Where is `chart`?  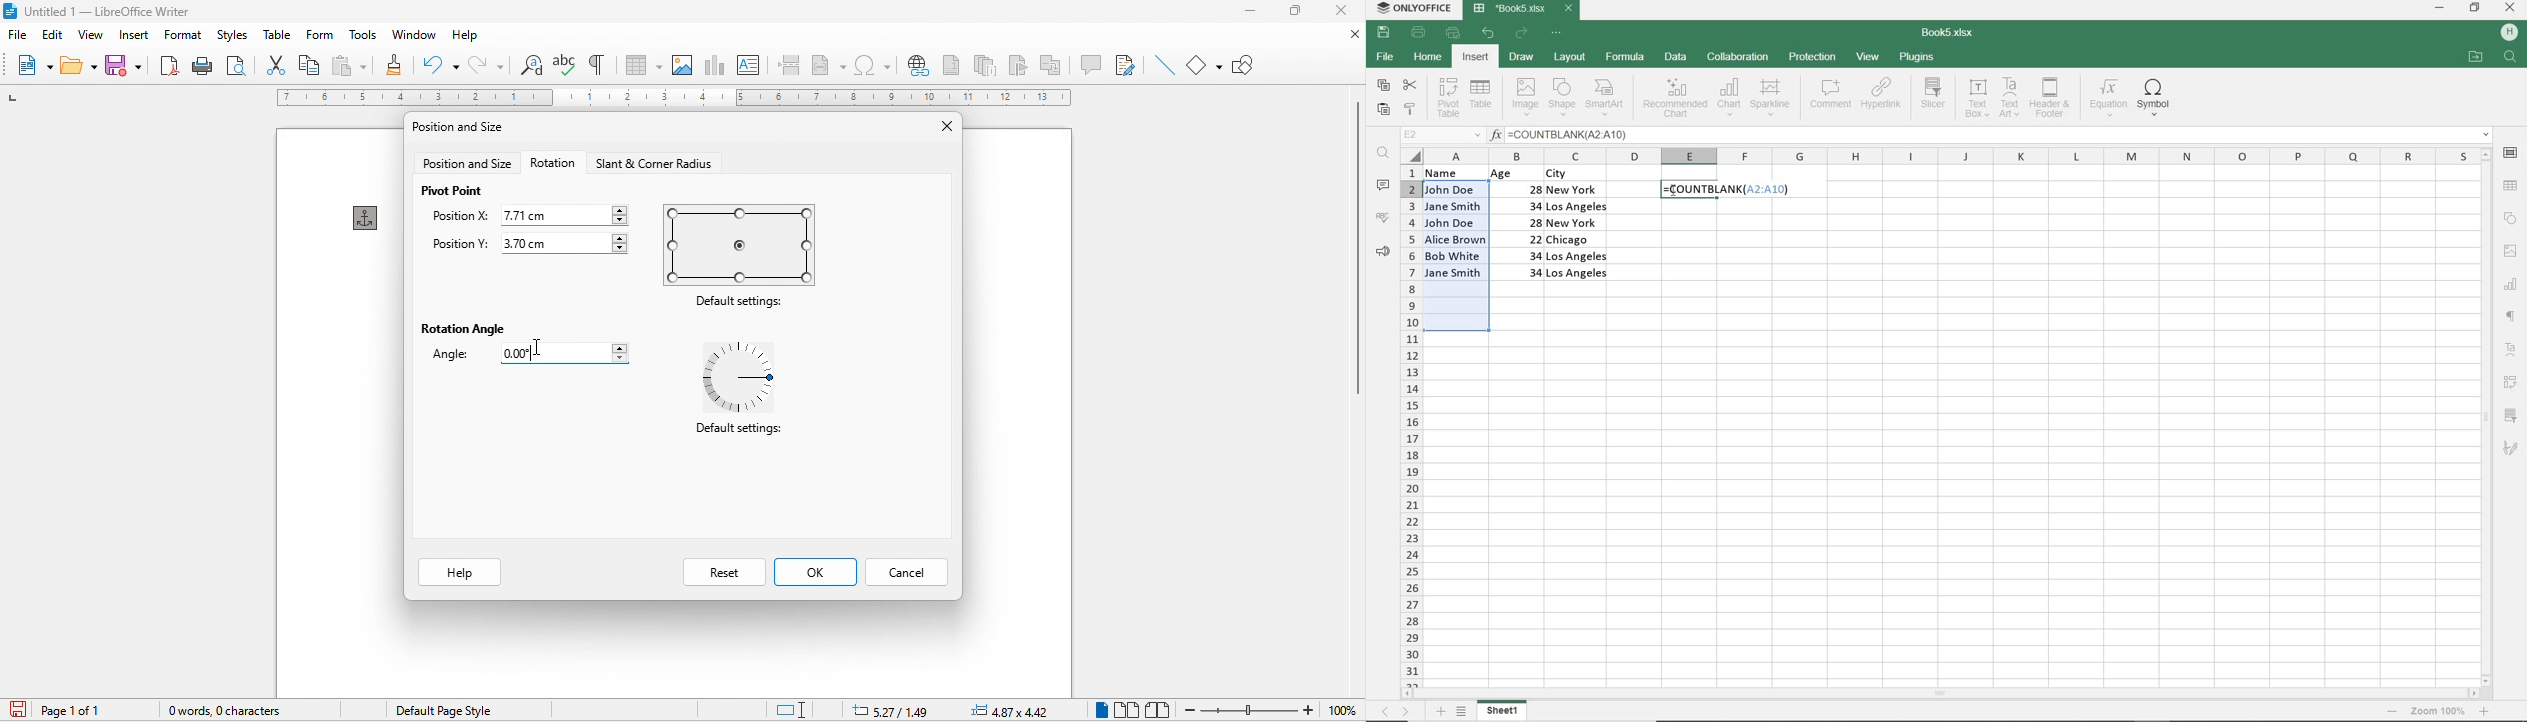 chart is located at coordinates (718, 65).